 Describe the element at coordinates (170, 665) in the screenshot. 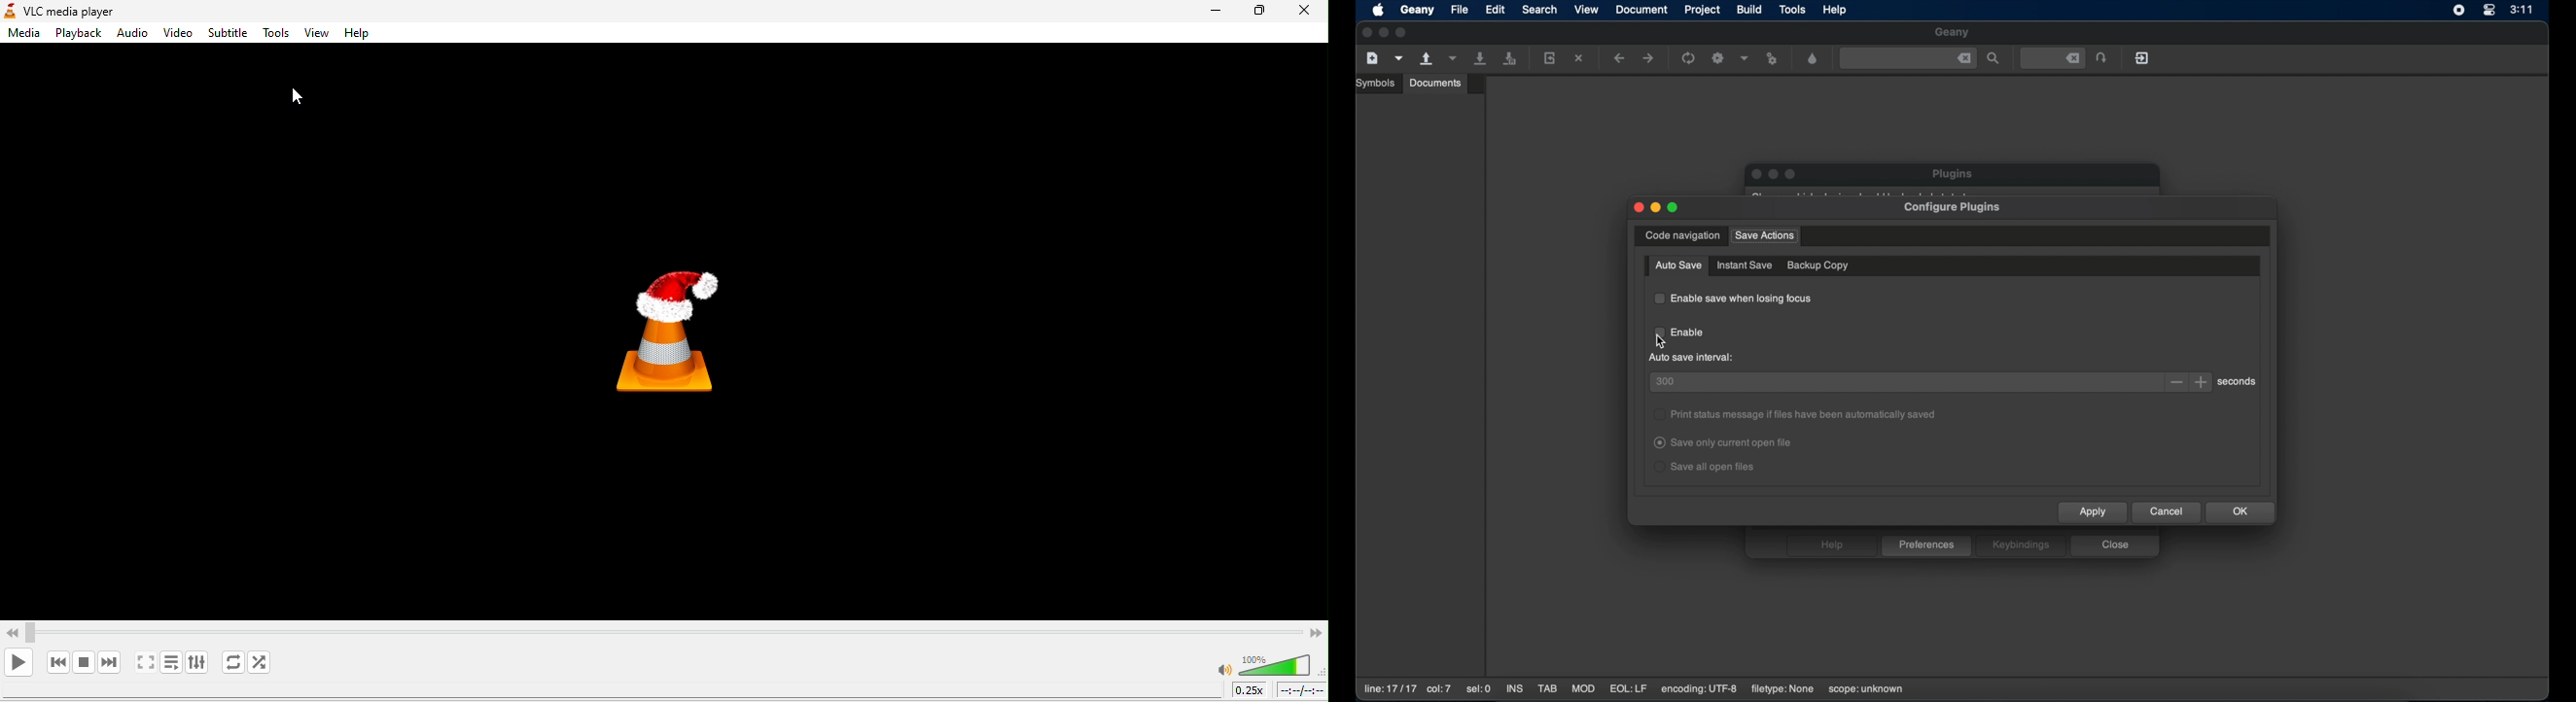

I see `toggle playlist` at that location.